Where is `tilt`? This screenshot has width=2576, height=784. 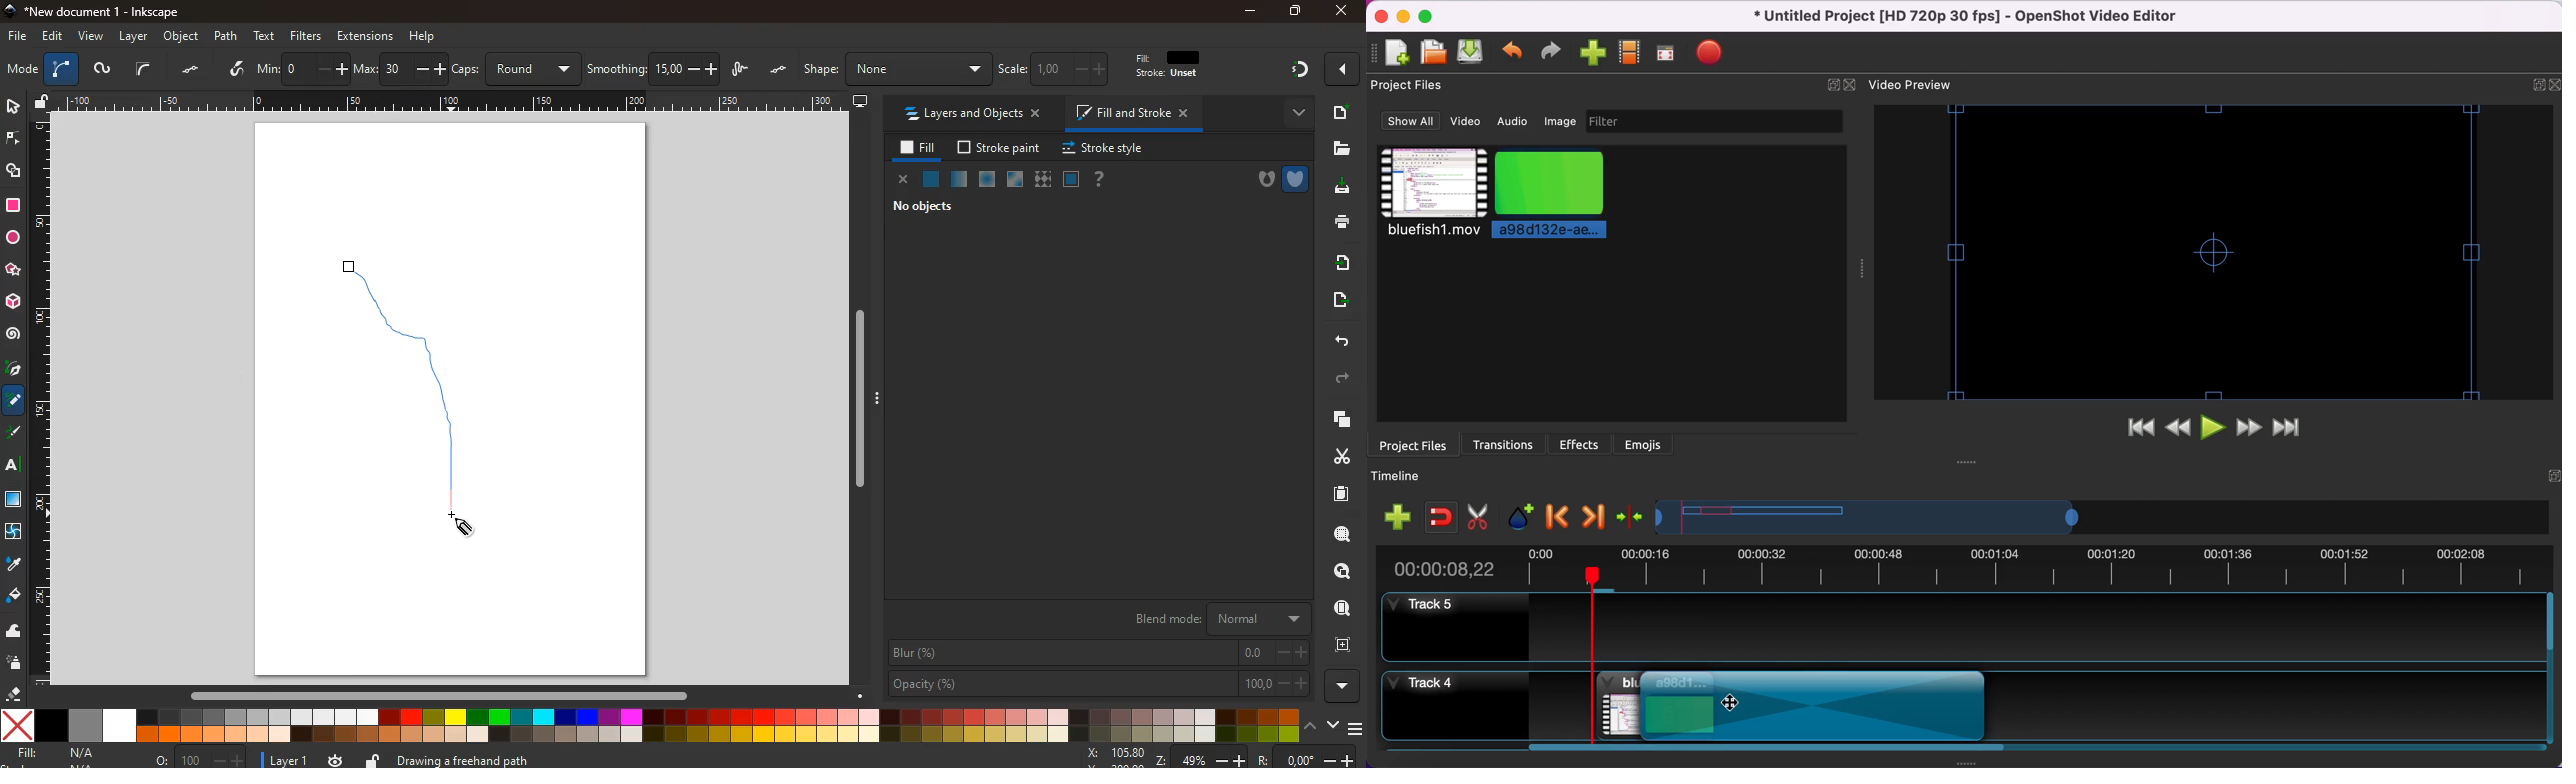 tilt is located at coordinates (234, 69).